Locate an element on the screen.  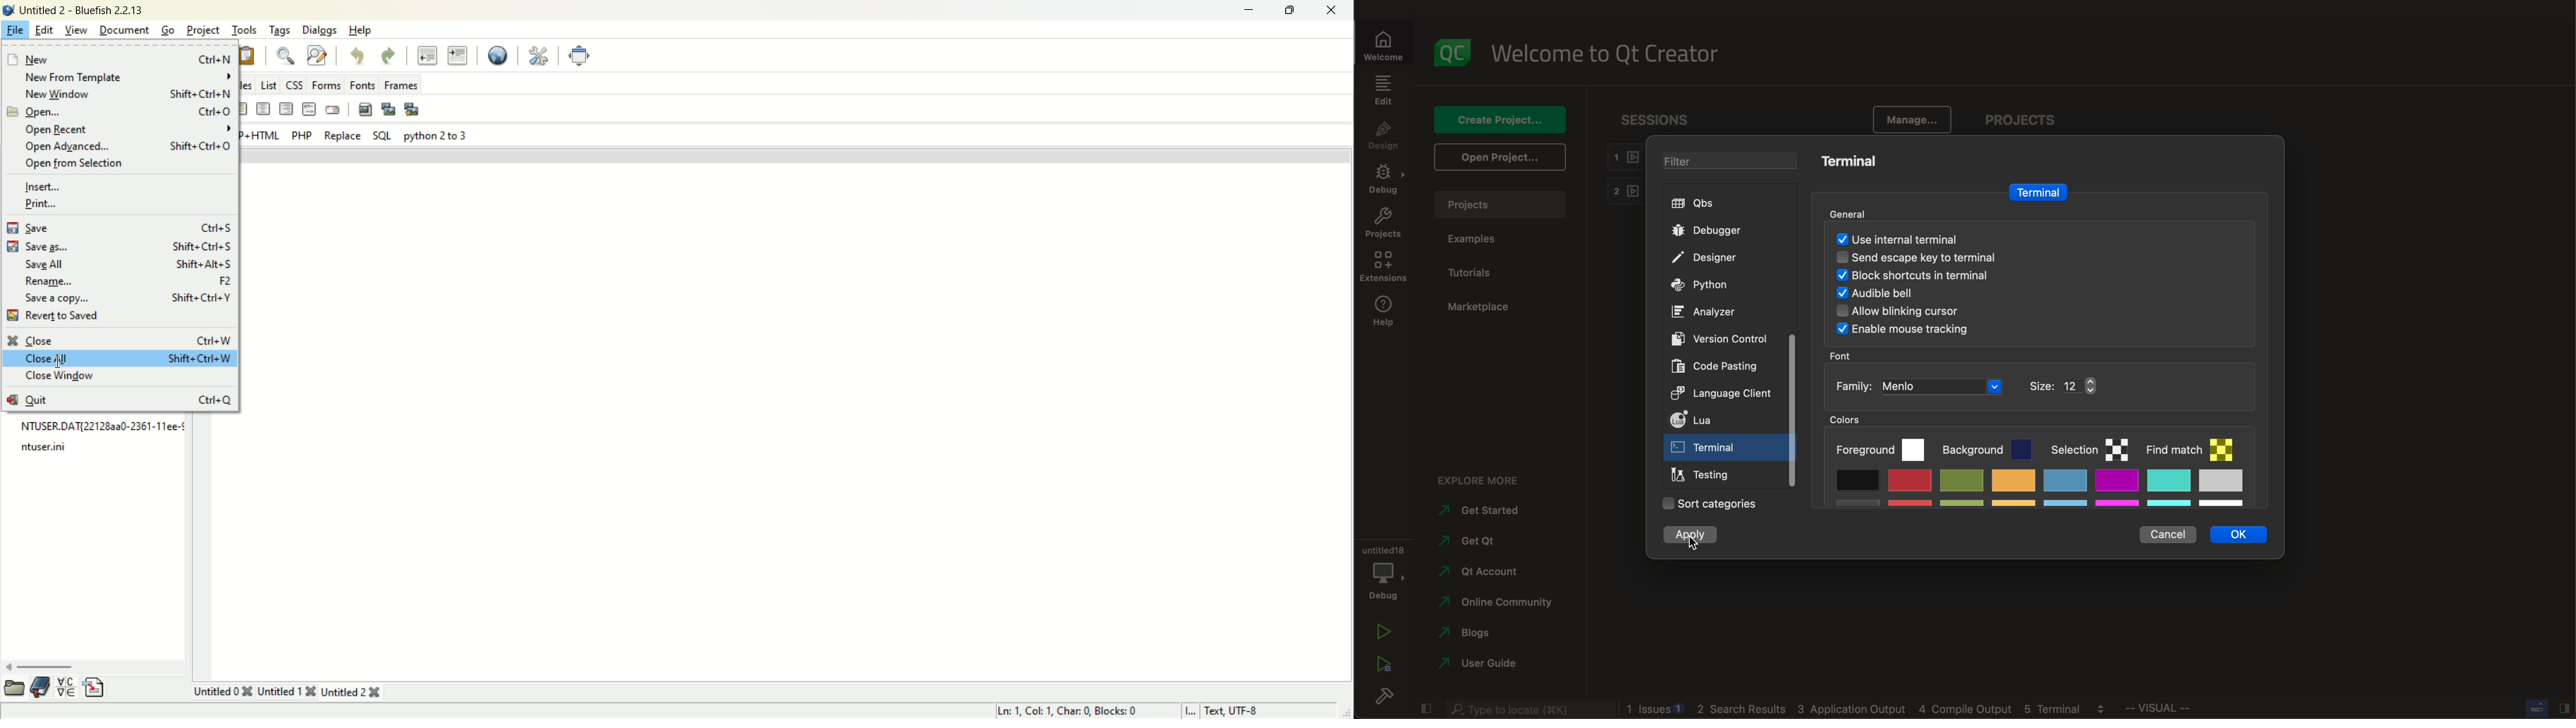
fonts is located at coordinates (364, 83).